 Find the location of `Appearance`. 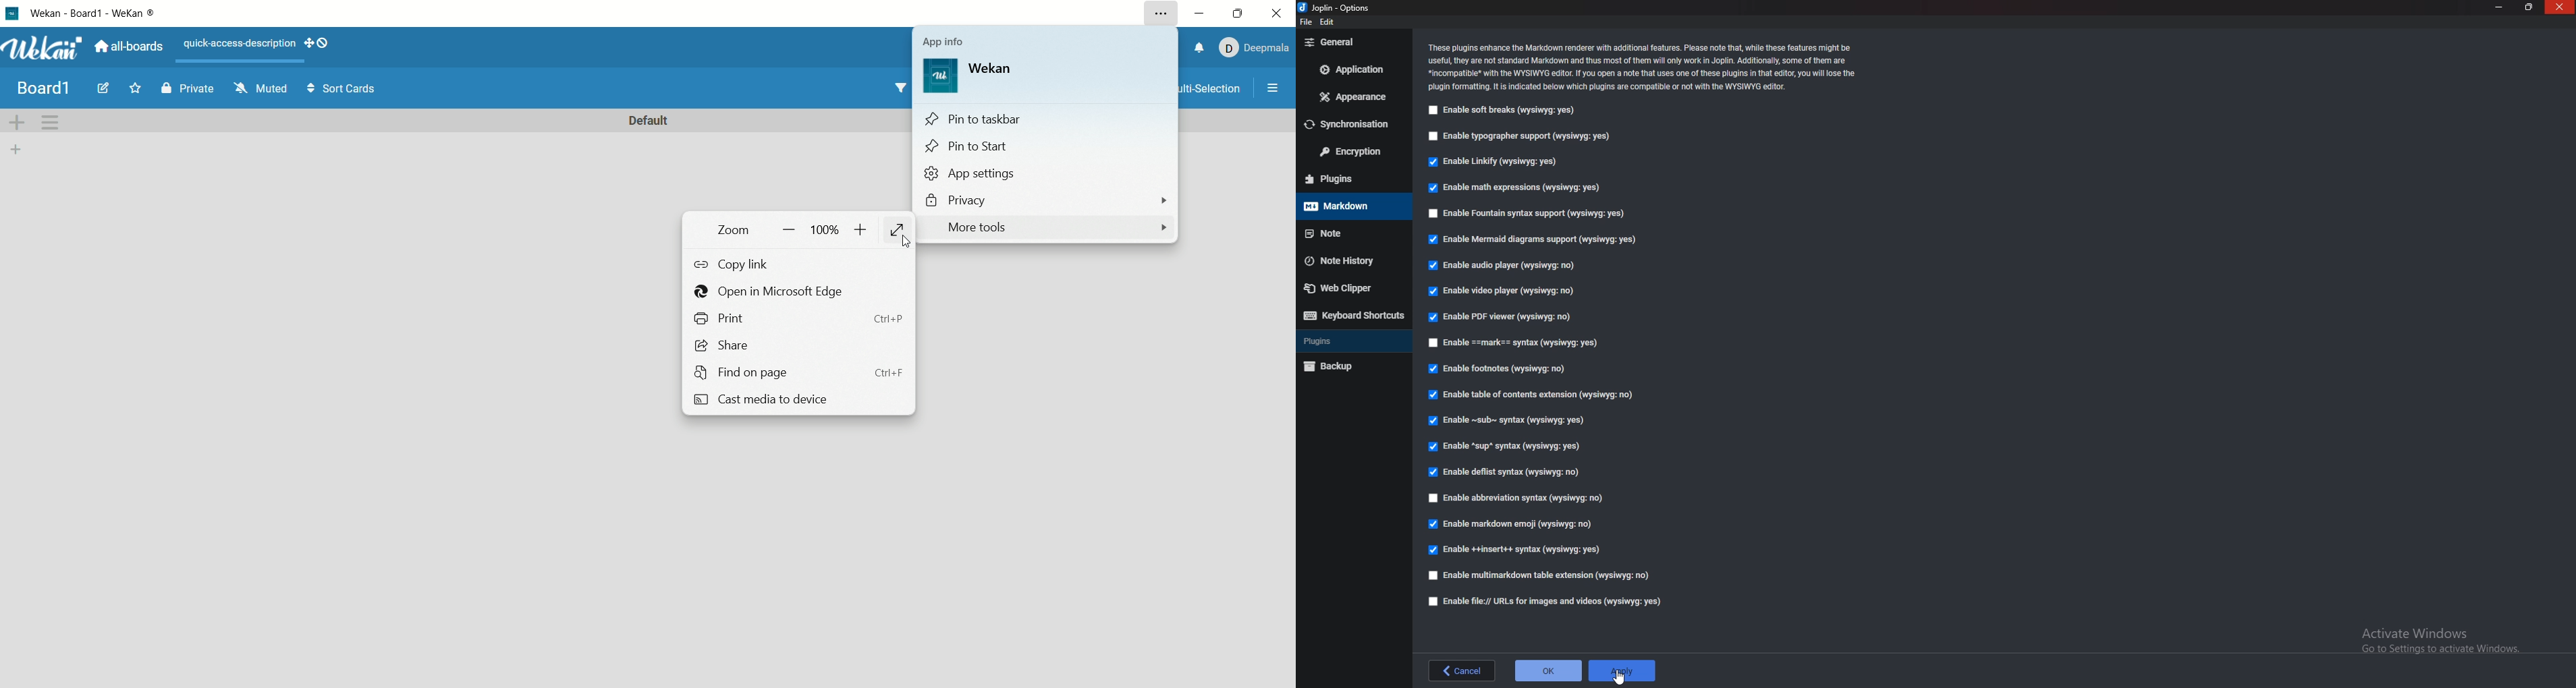

Appearance is located at coordinates (1351, 98).